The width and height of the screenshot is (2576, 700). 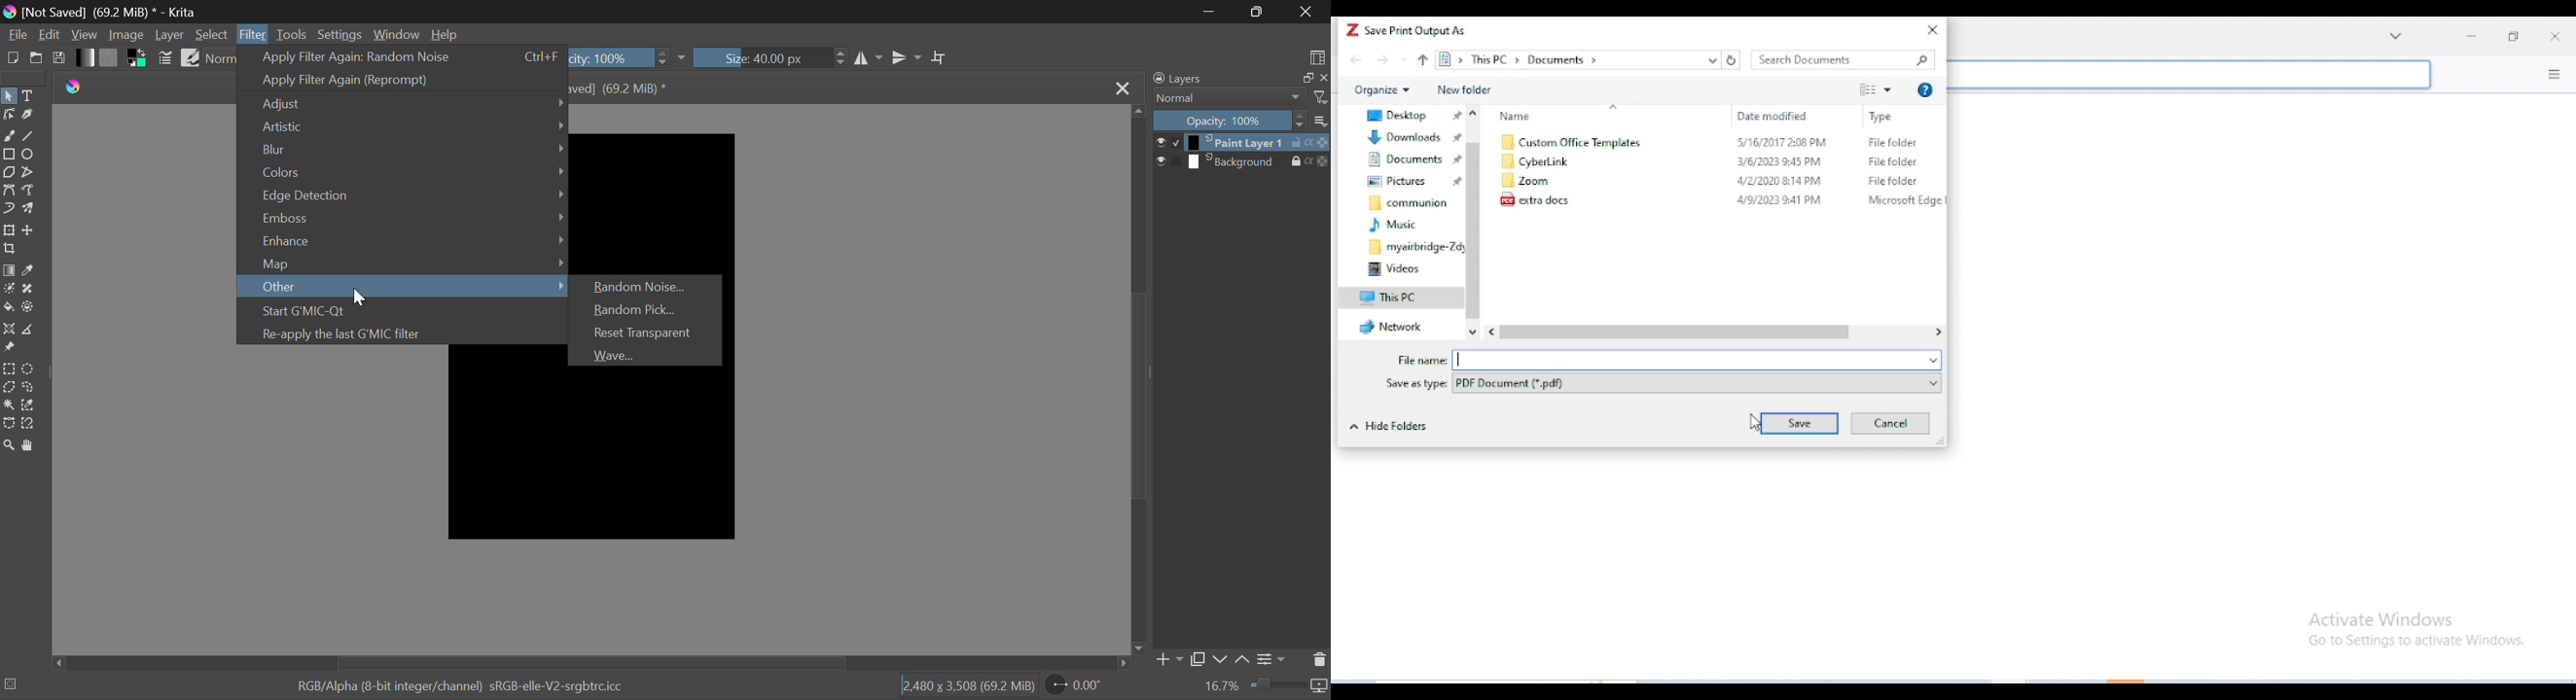 What do you see at coordinates (1175, 161) in the screenshot?
I see `checkbox` at bounding box center [1175, 161].